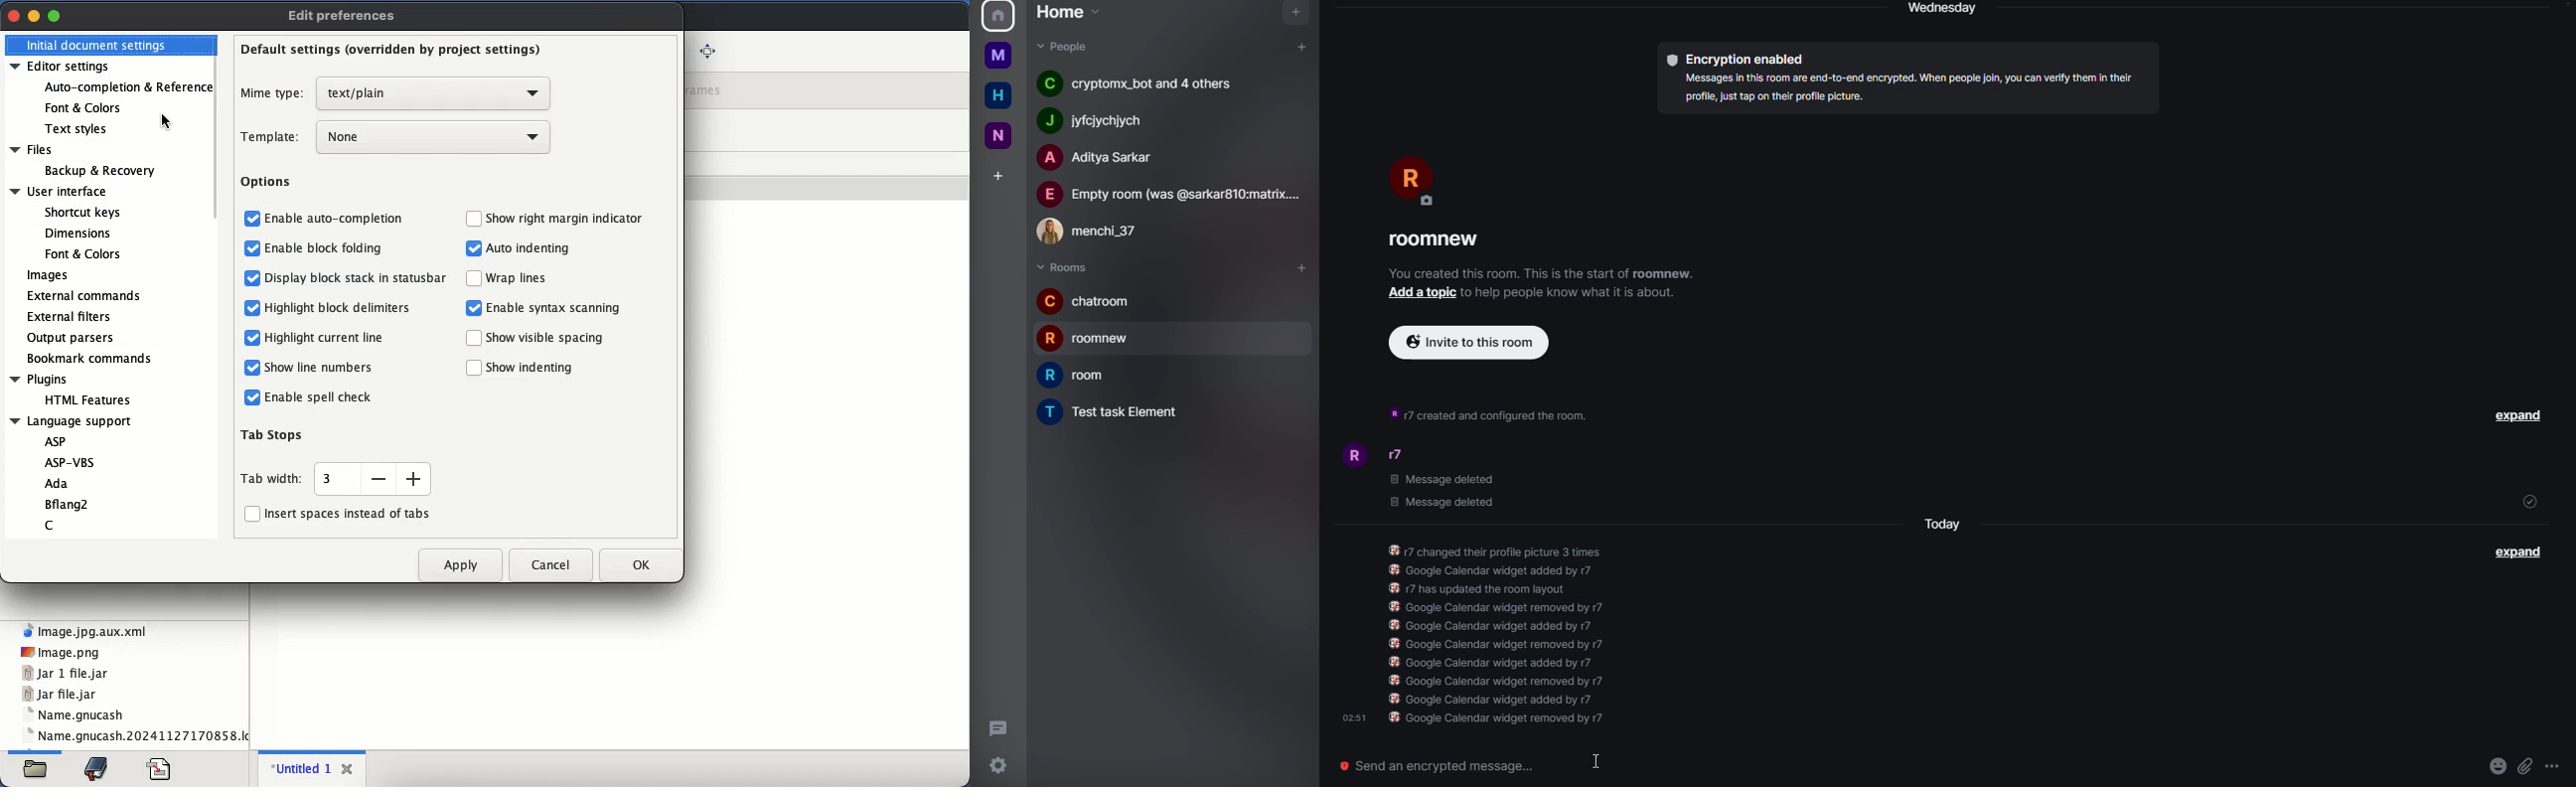  I want to click on navigator, so click(1294, 13).